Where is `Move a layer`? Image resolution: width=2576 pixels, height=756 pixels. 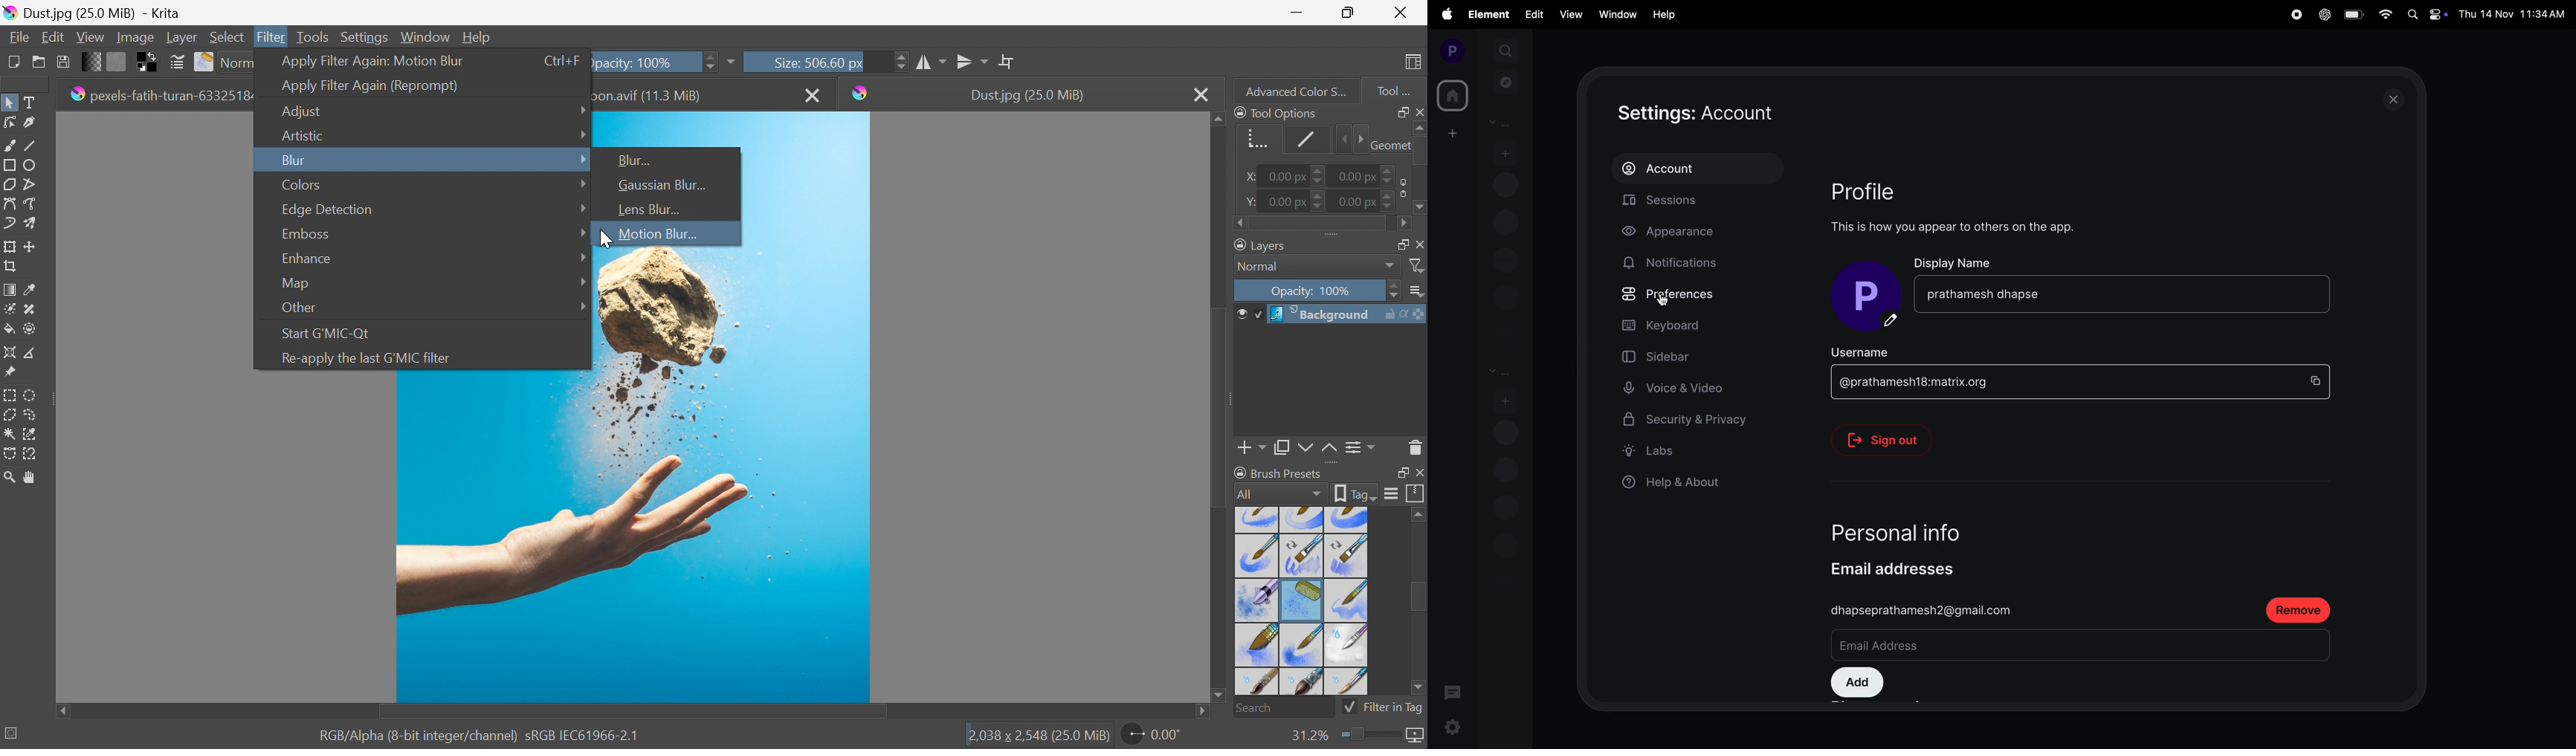
Move a layer is located at coordinates (33, 246).